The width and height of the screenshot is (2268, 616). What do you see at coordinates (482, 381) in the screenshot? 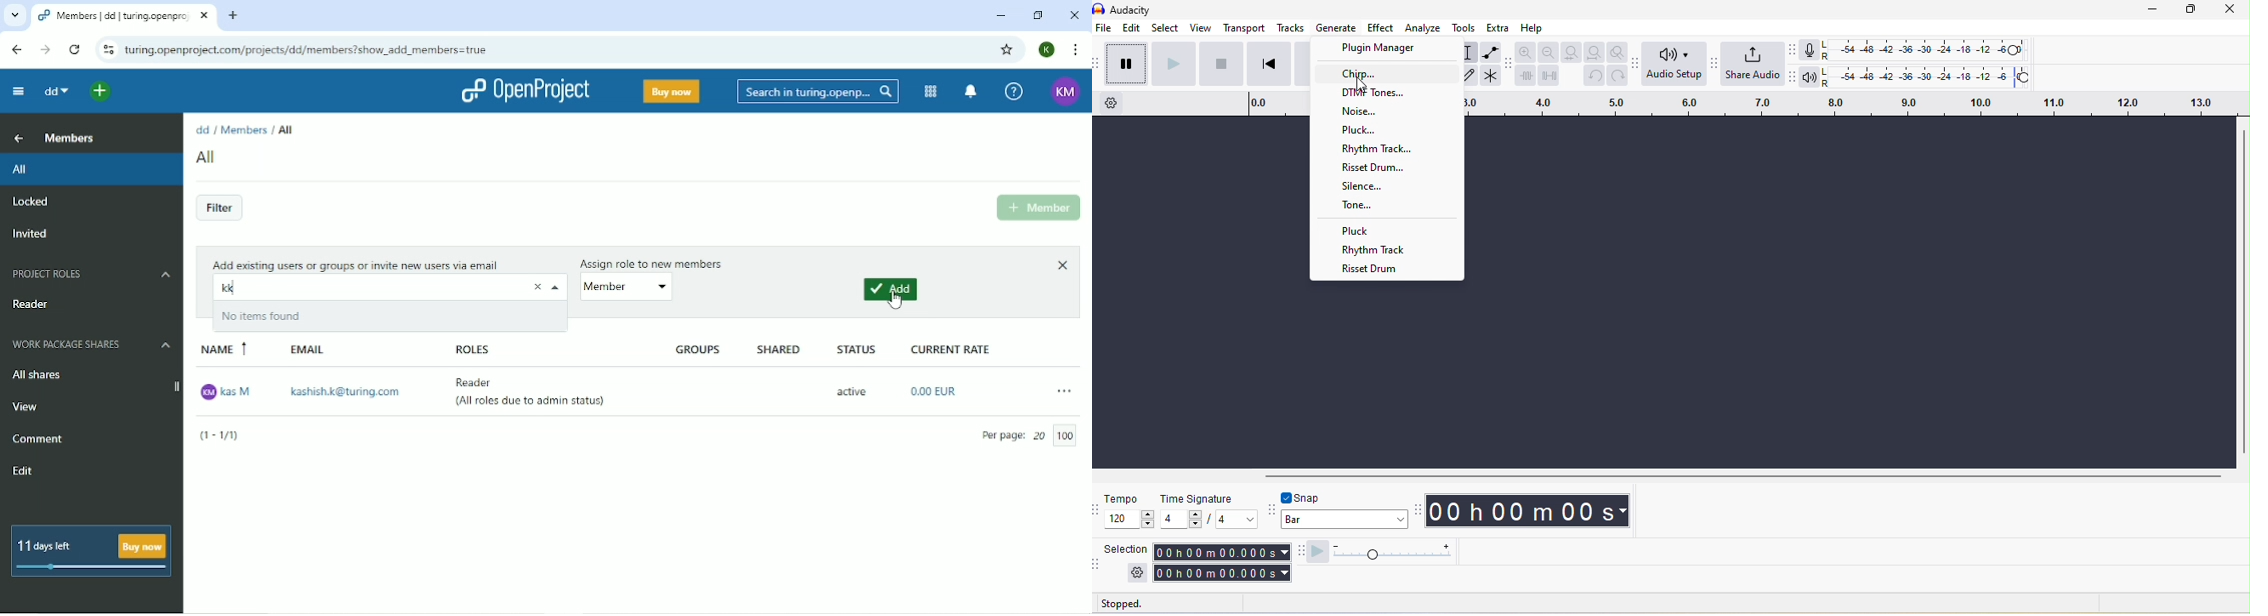
I see `Reader` at bounding box center [482, 381].